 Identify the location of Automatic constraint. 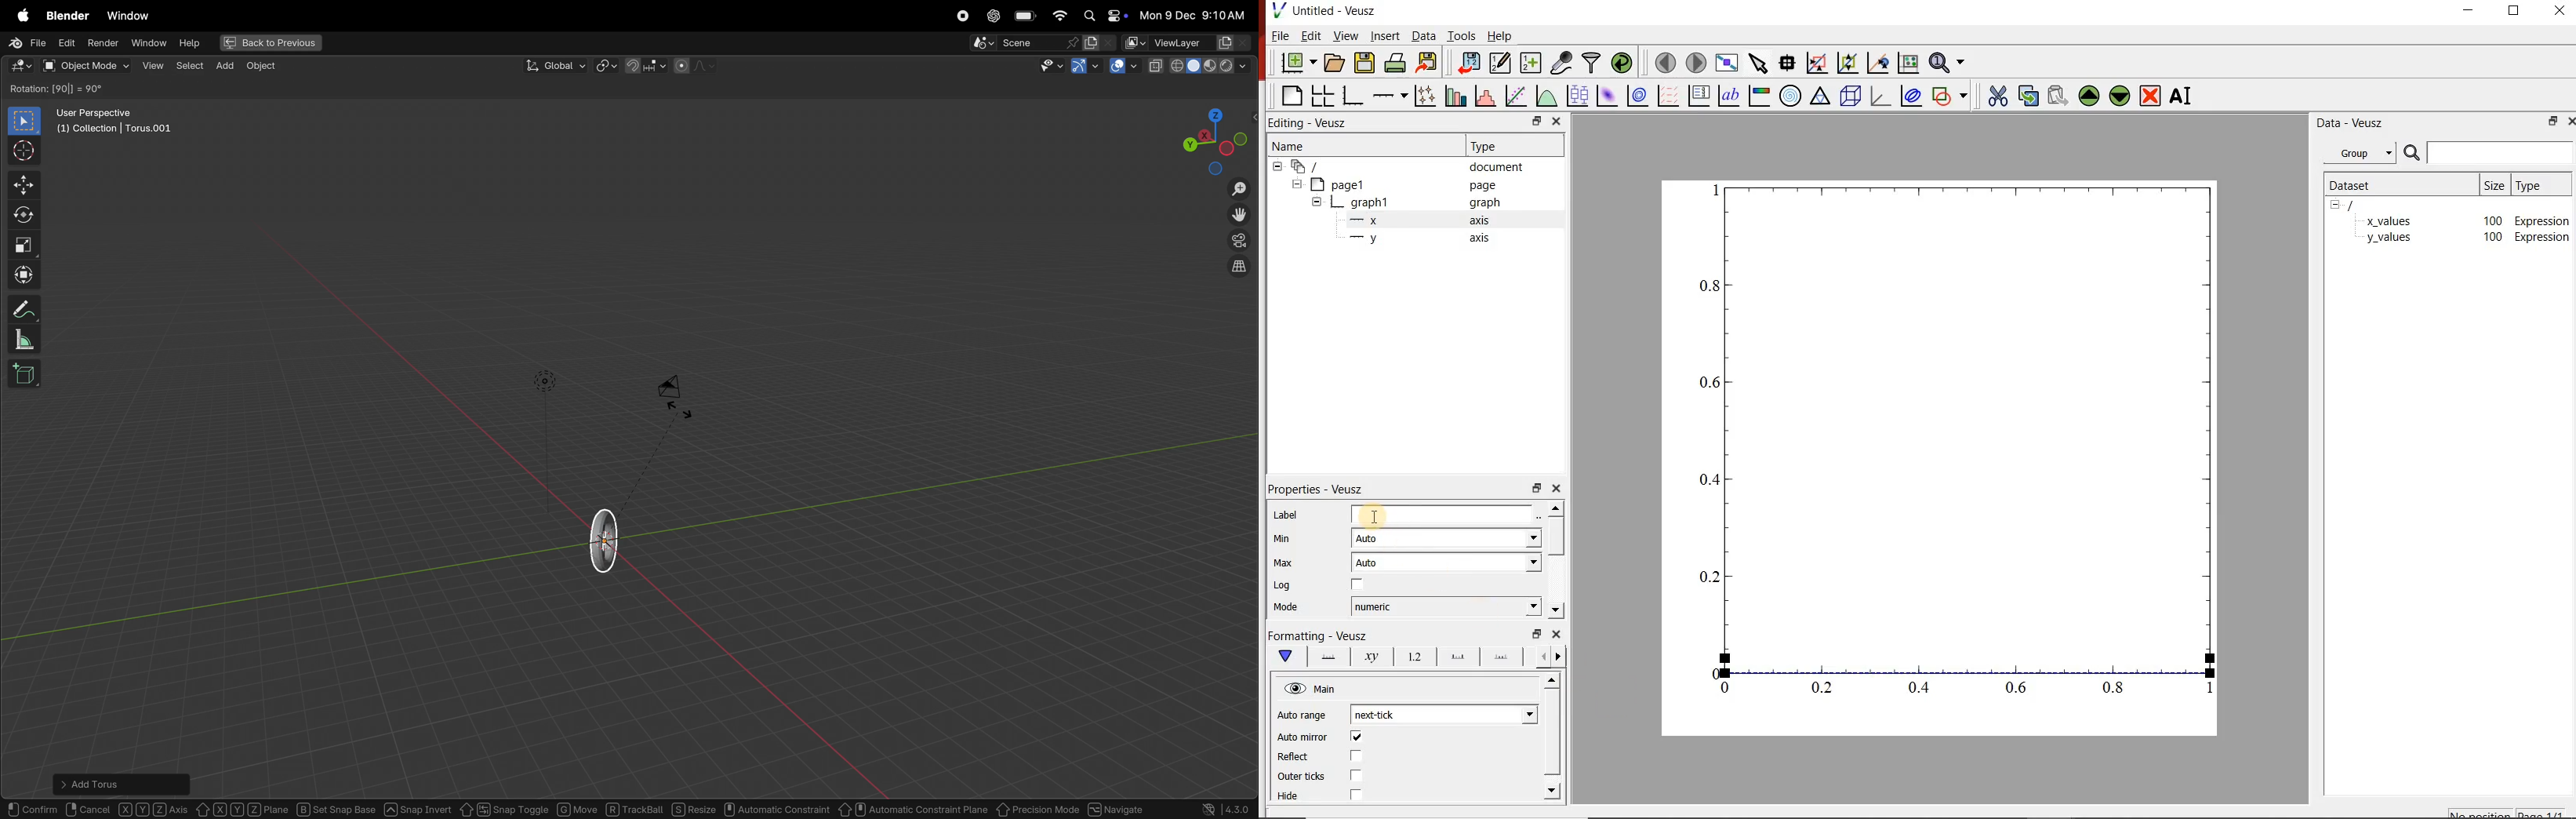
(778, 810).